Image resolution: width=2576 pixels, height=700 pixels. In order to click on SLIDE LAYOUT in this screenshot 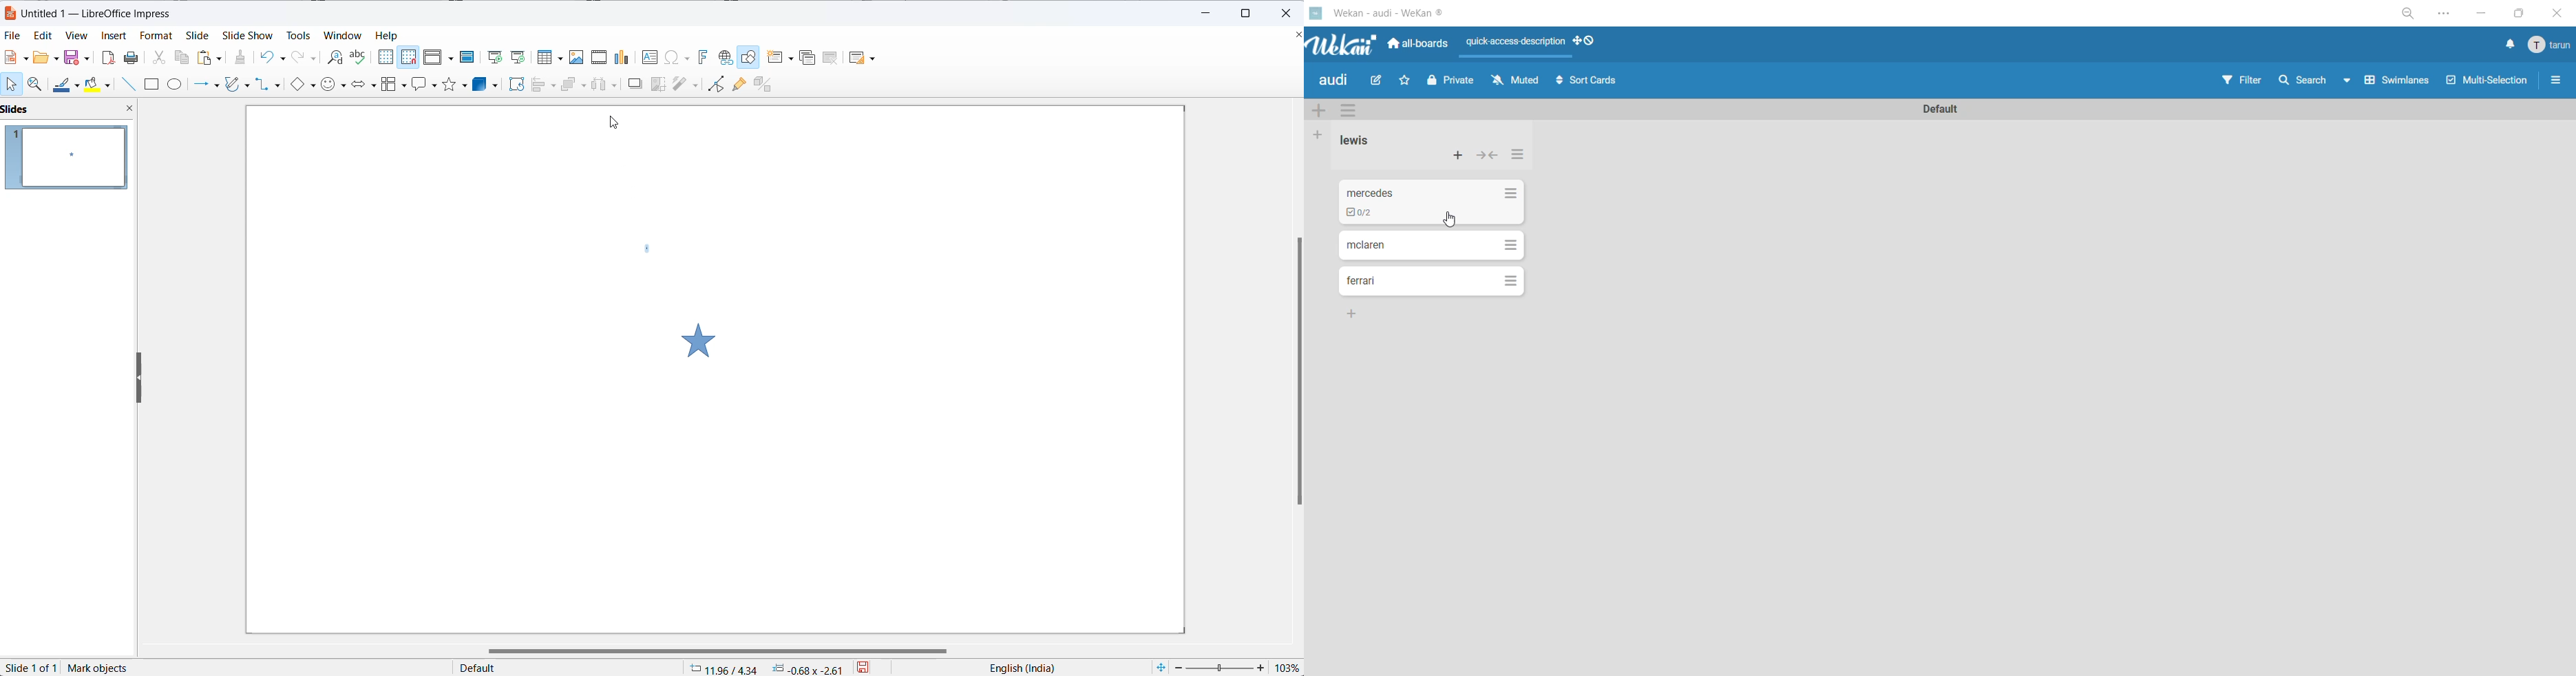, I will do `click(863, 57)`.